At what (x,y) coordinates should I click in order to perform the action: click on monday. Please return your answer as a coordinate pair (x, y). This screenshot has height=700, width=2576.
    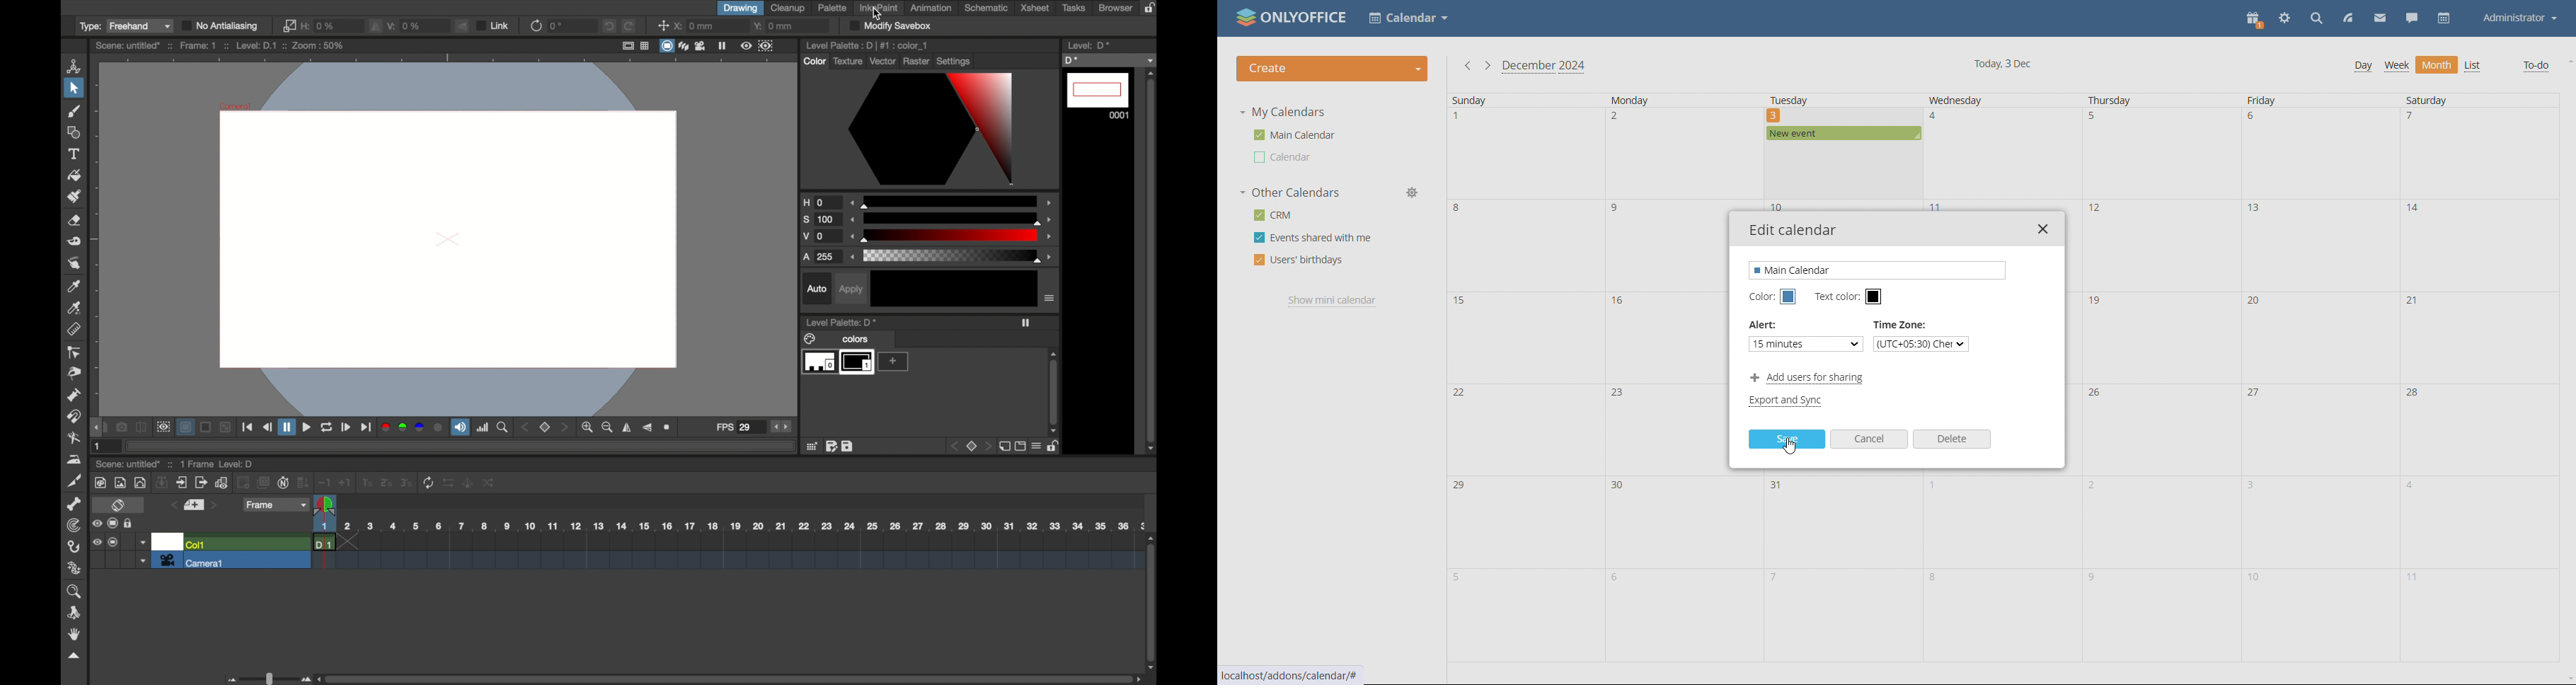
    Looking at the image, I should click on (1671, 100).